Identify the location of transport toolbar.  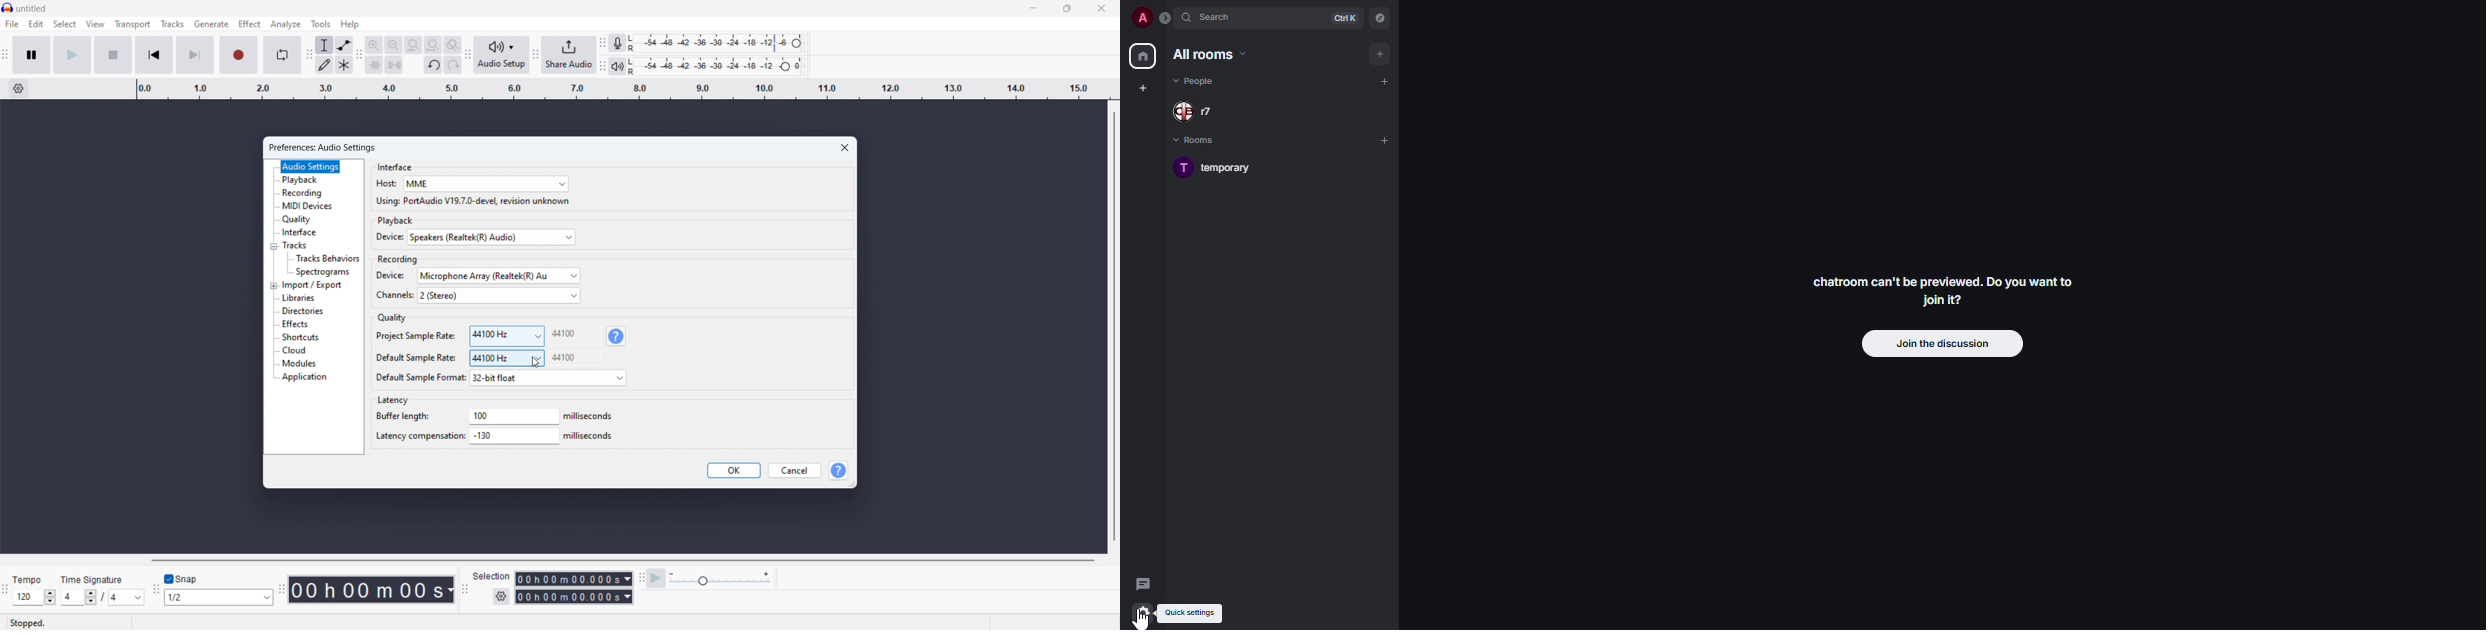
(5, 58).